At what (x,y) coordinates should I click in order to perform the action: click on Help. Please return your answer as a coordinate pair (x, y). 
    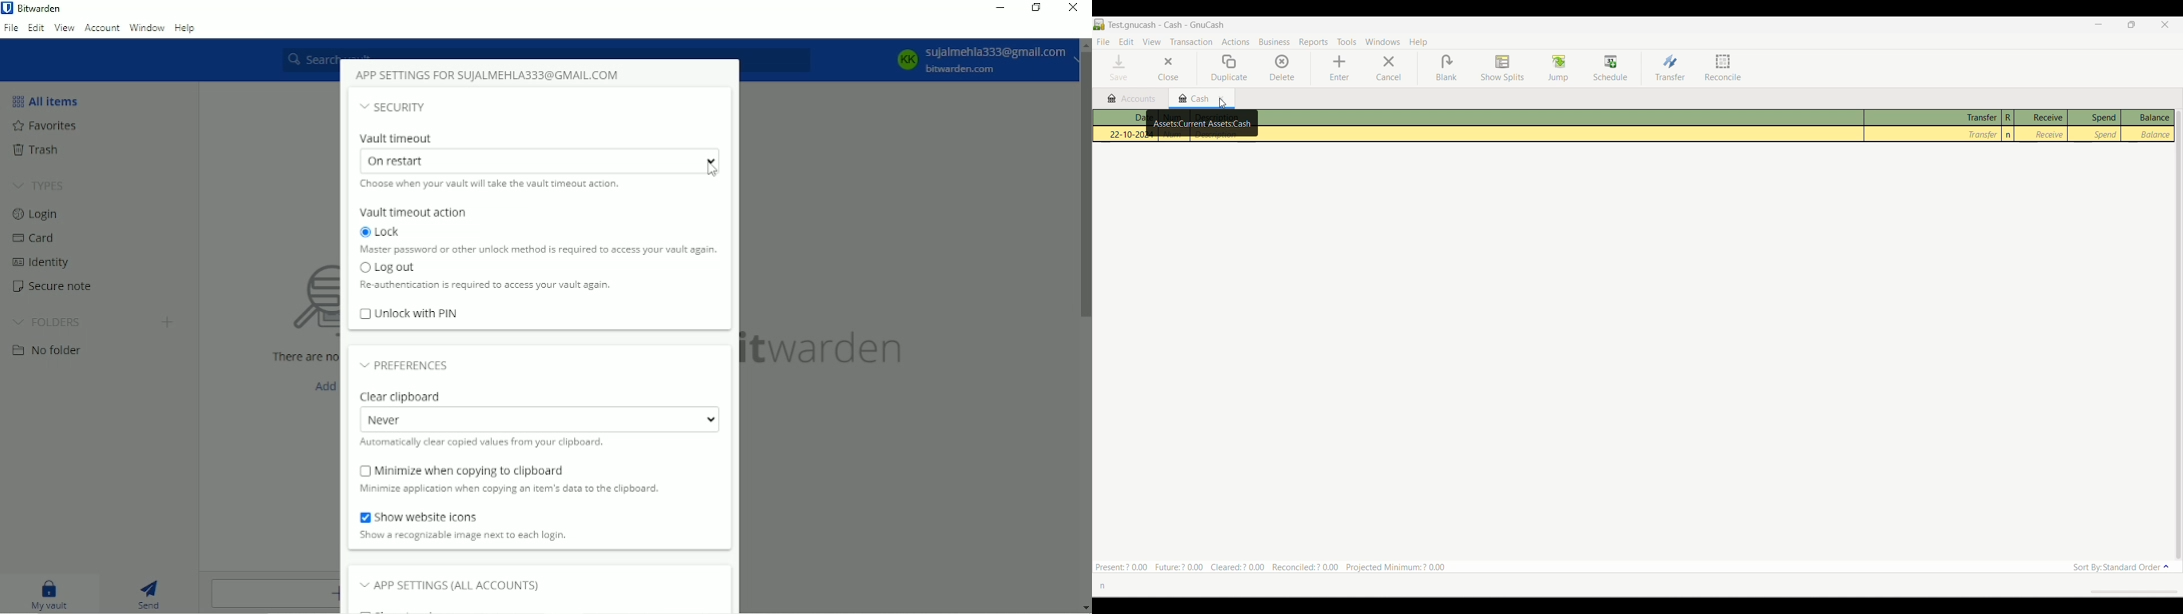
    Looking at the image, I should click on (1419, 42).